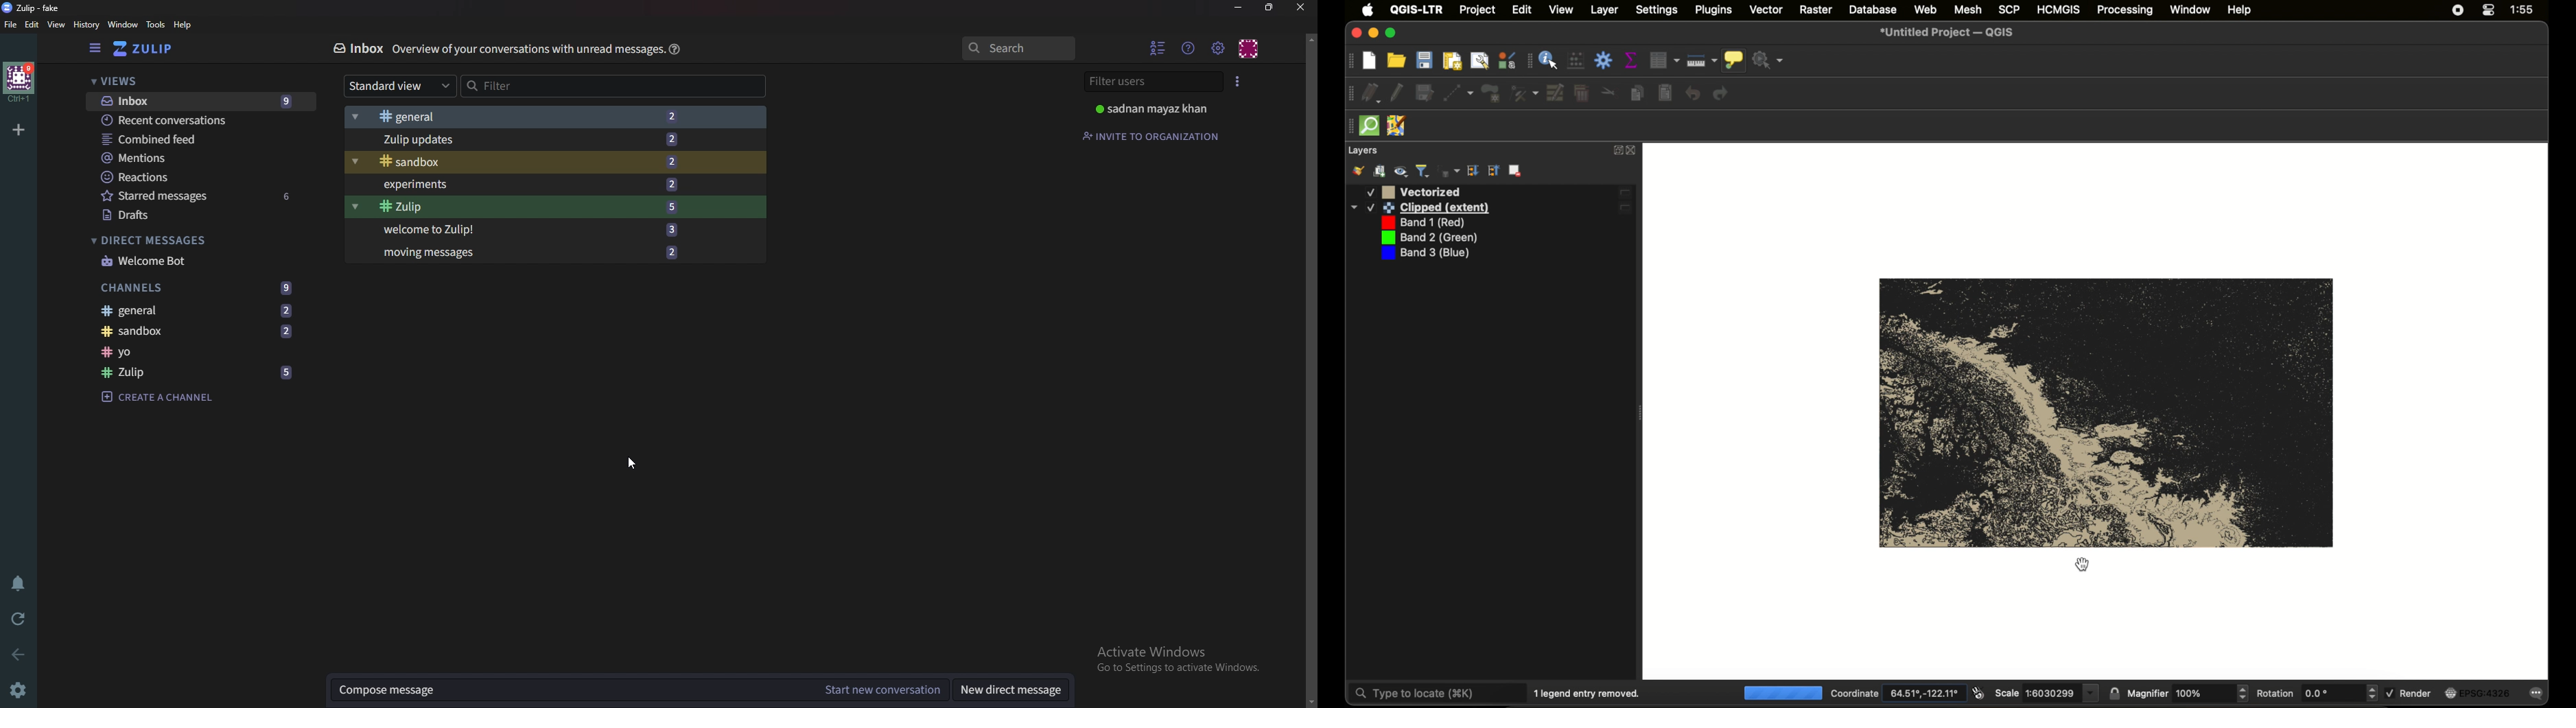 This screenshot has height=728, width=2576. What do you see at coordinates (358, 47) in the screenshot?
I see `Inbox` at bounding box center [358, 47].